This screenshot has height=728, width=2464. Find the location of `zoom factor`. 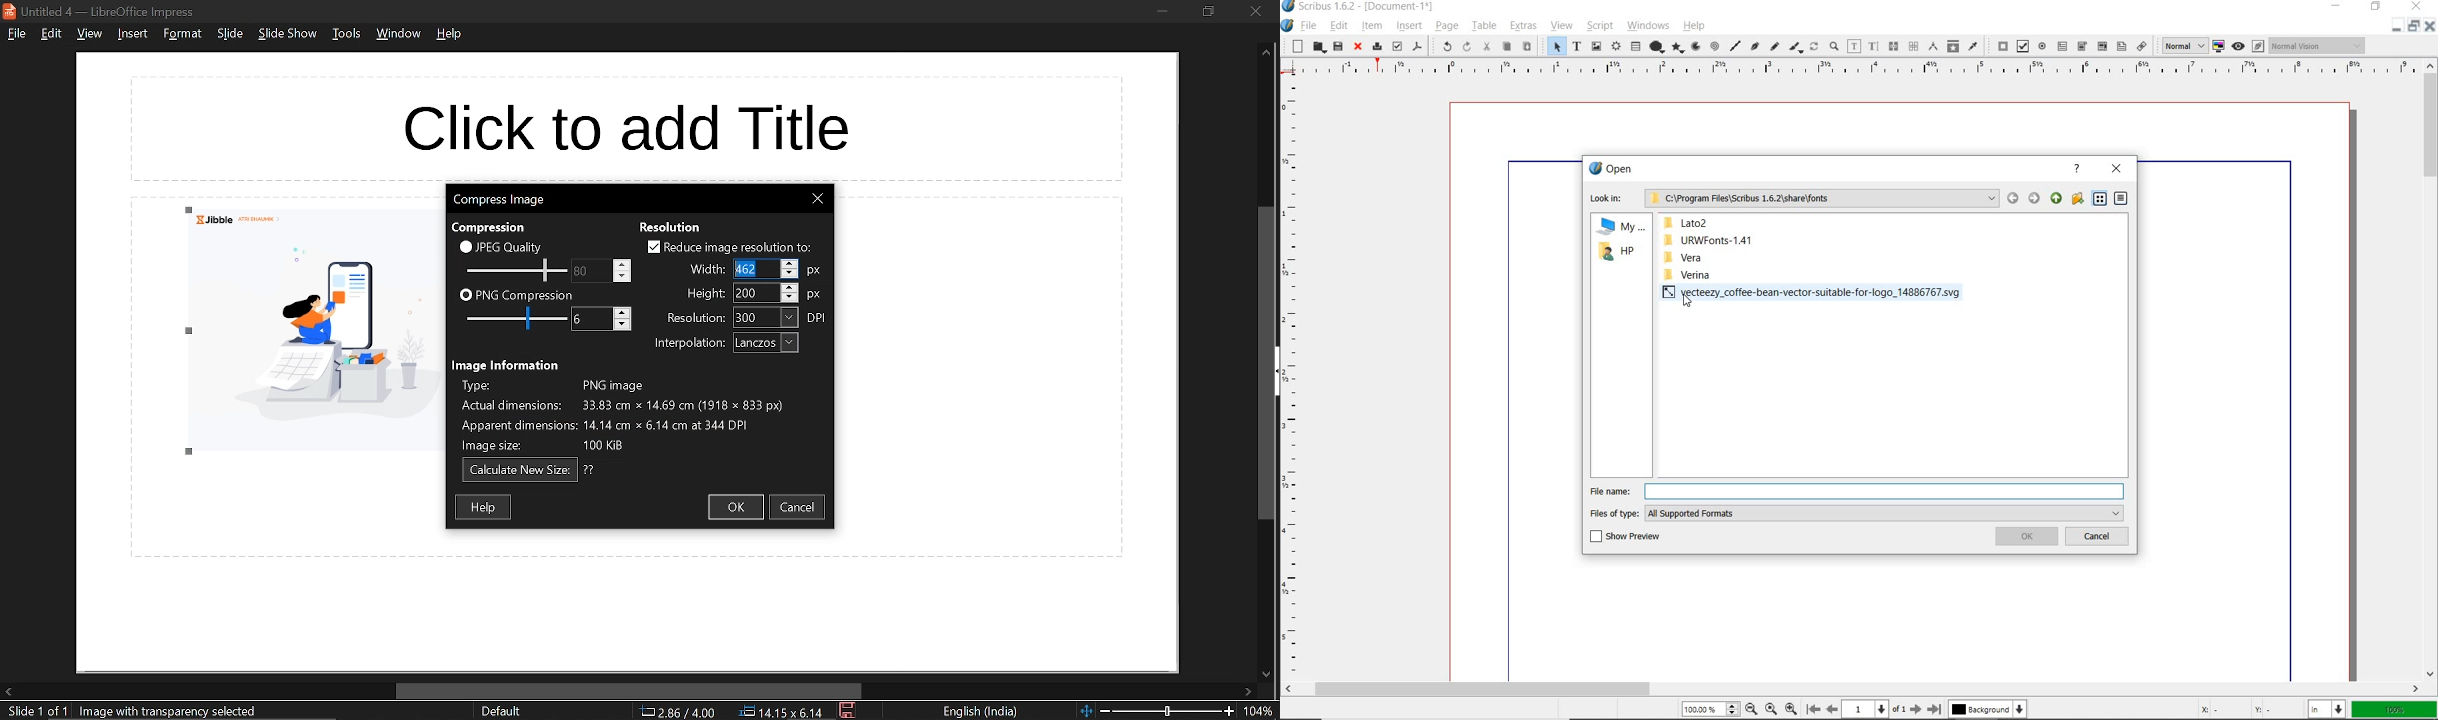

zoom factor is located at coordinates (2395, 711).